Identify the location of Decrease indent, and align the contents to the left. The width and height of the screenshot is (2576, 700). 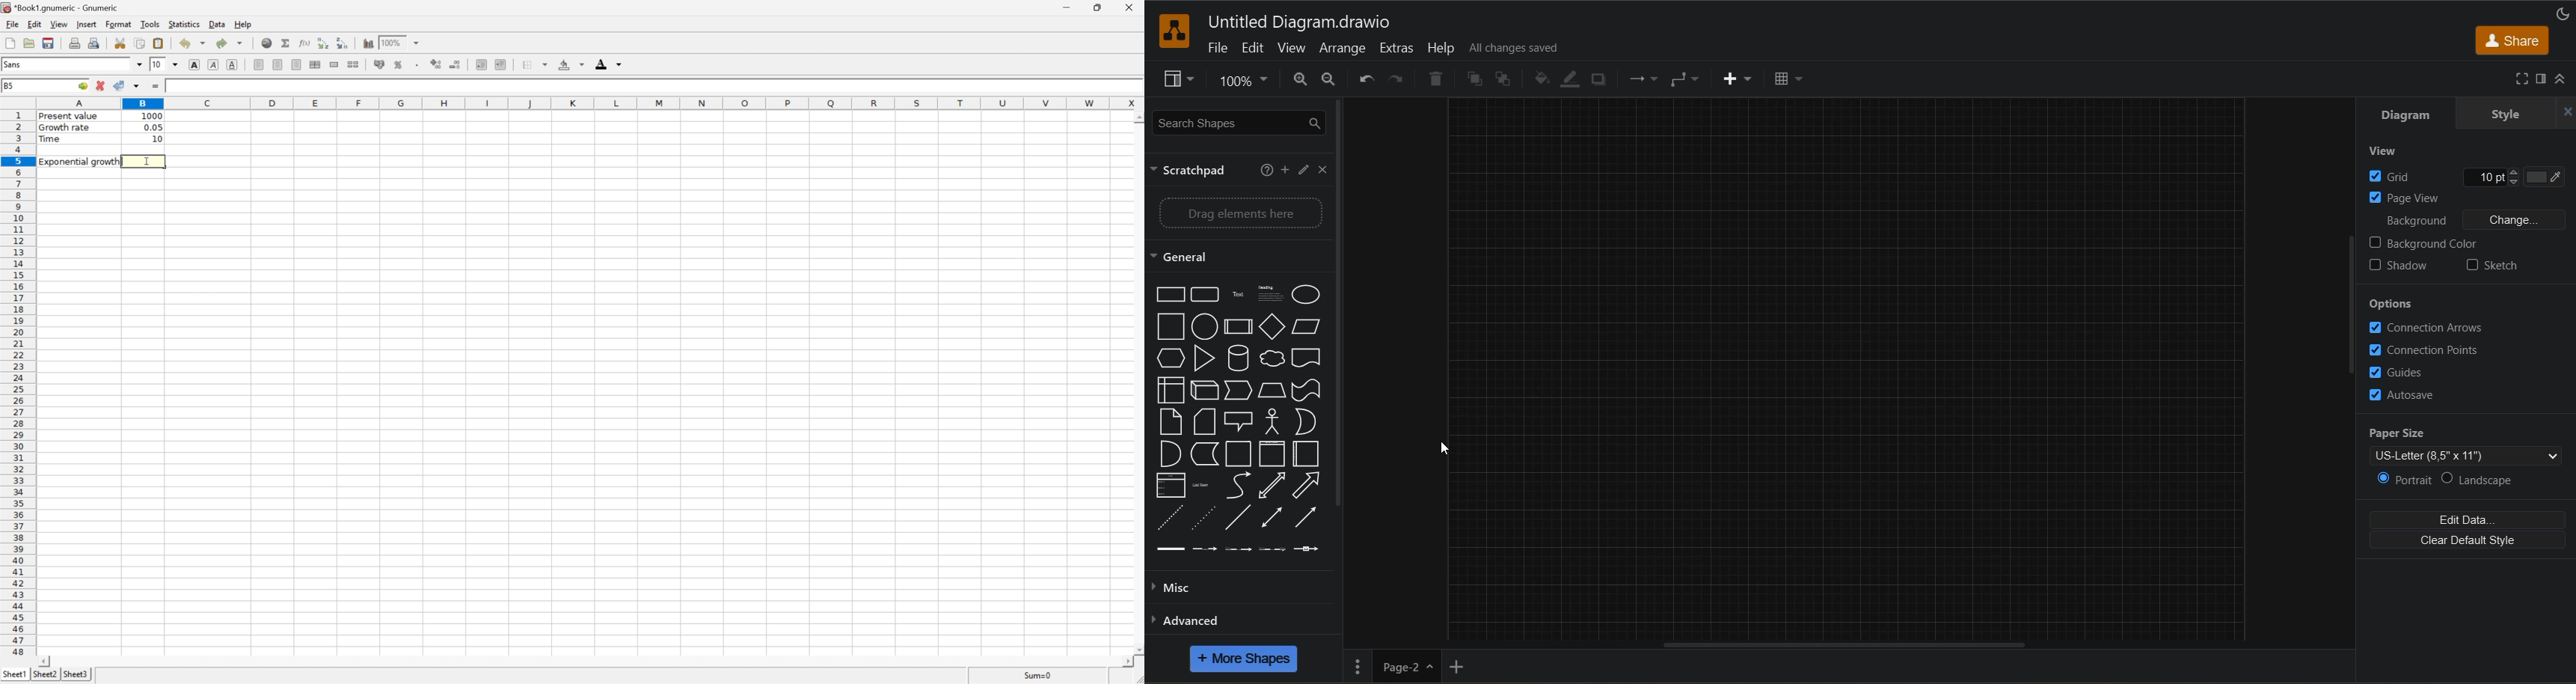
(323, 43).